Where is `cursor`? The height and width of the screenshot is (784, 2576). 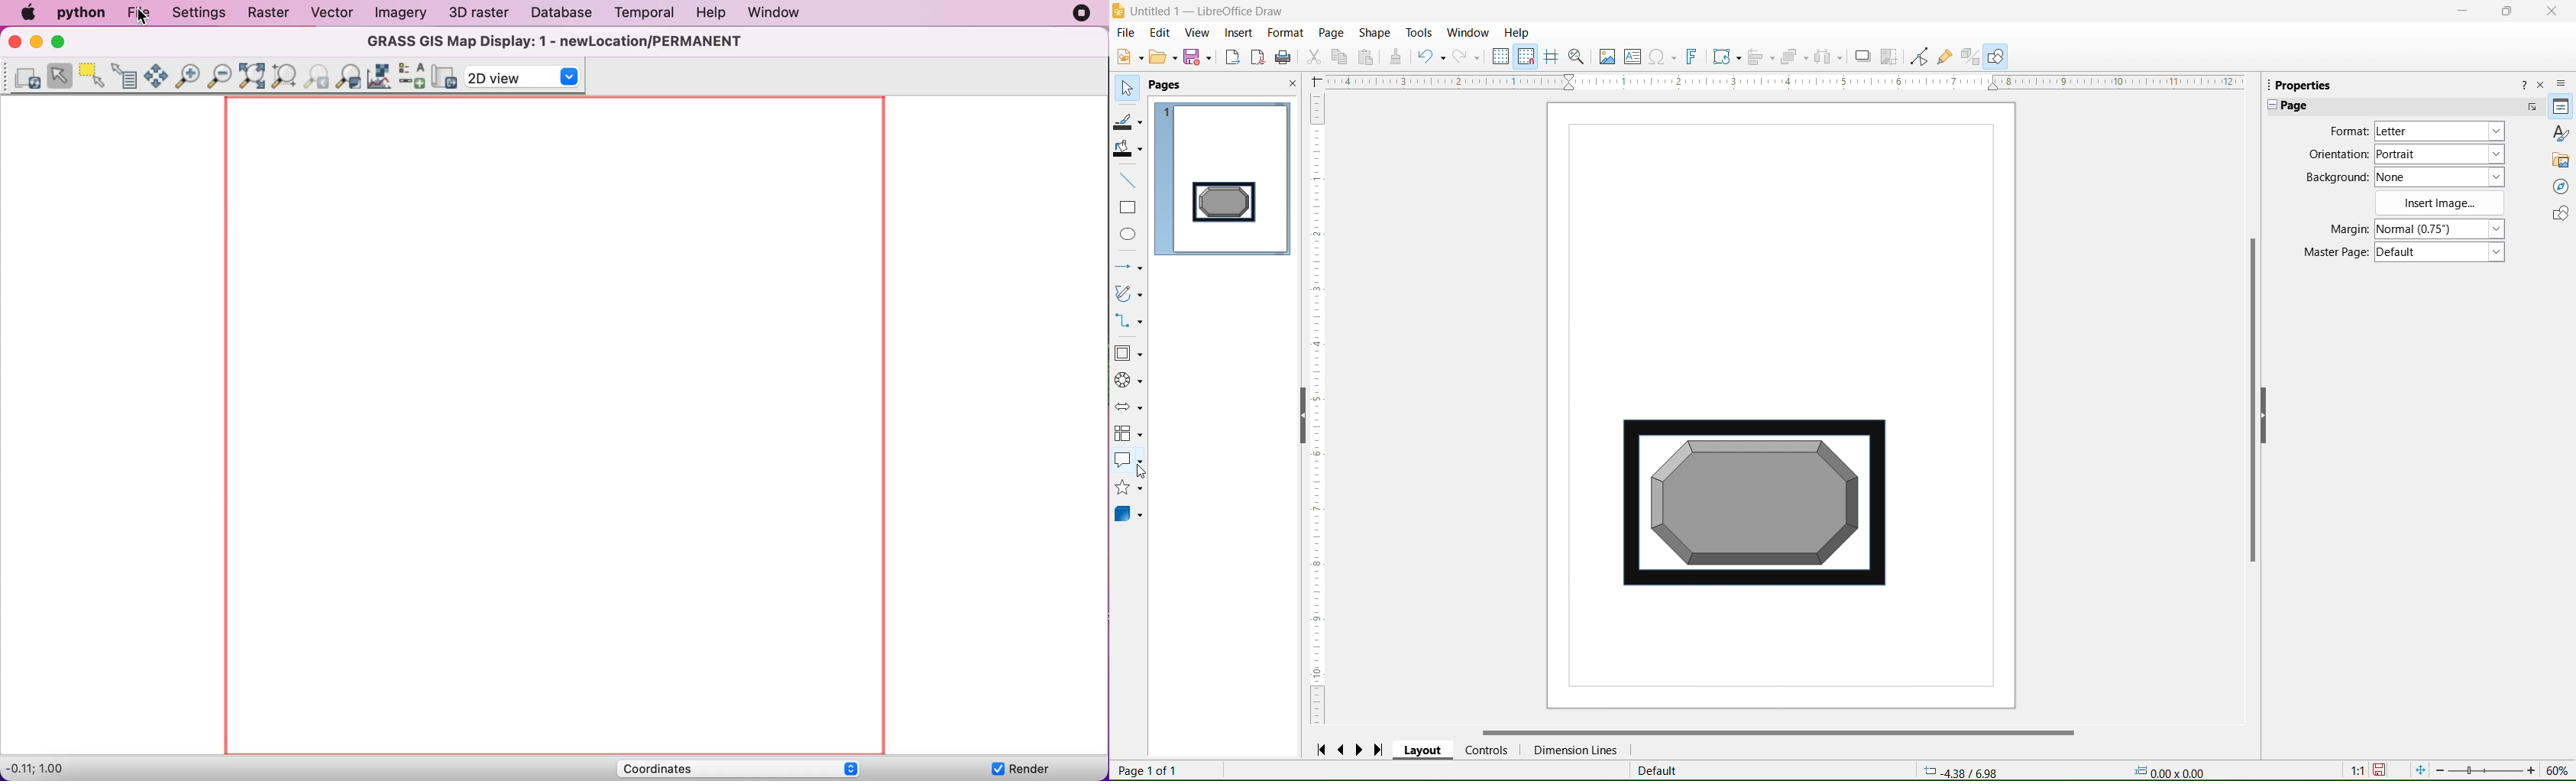
cursor is located at coordinates (1143, 470).